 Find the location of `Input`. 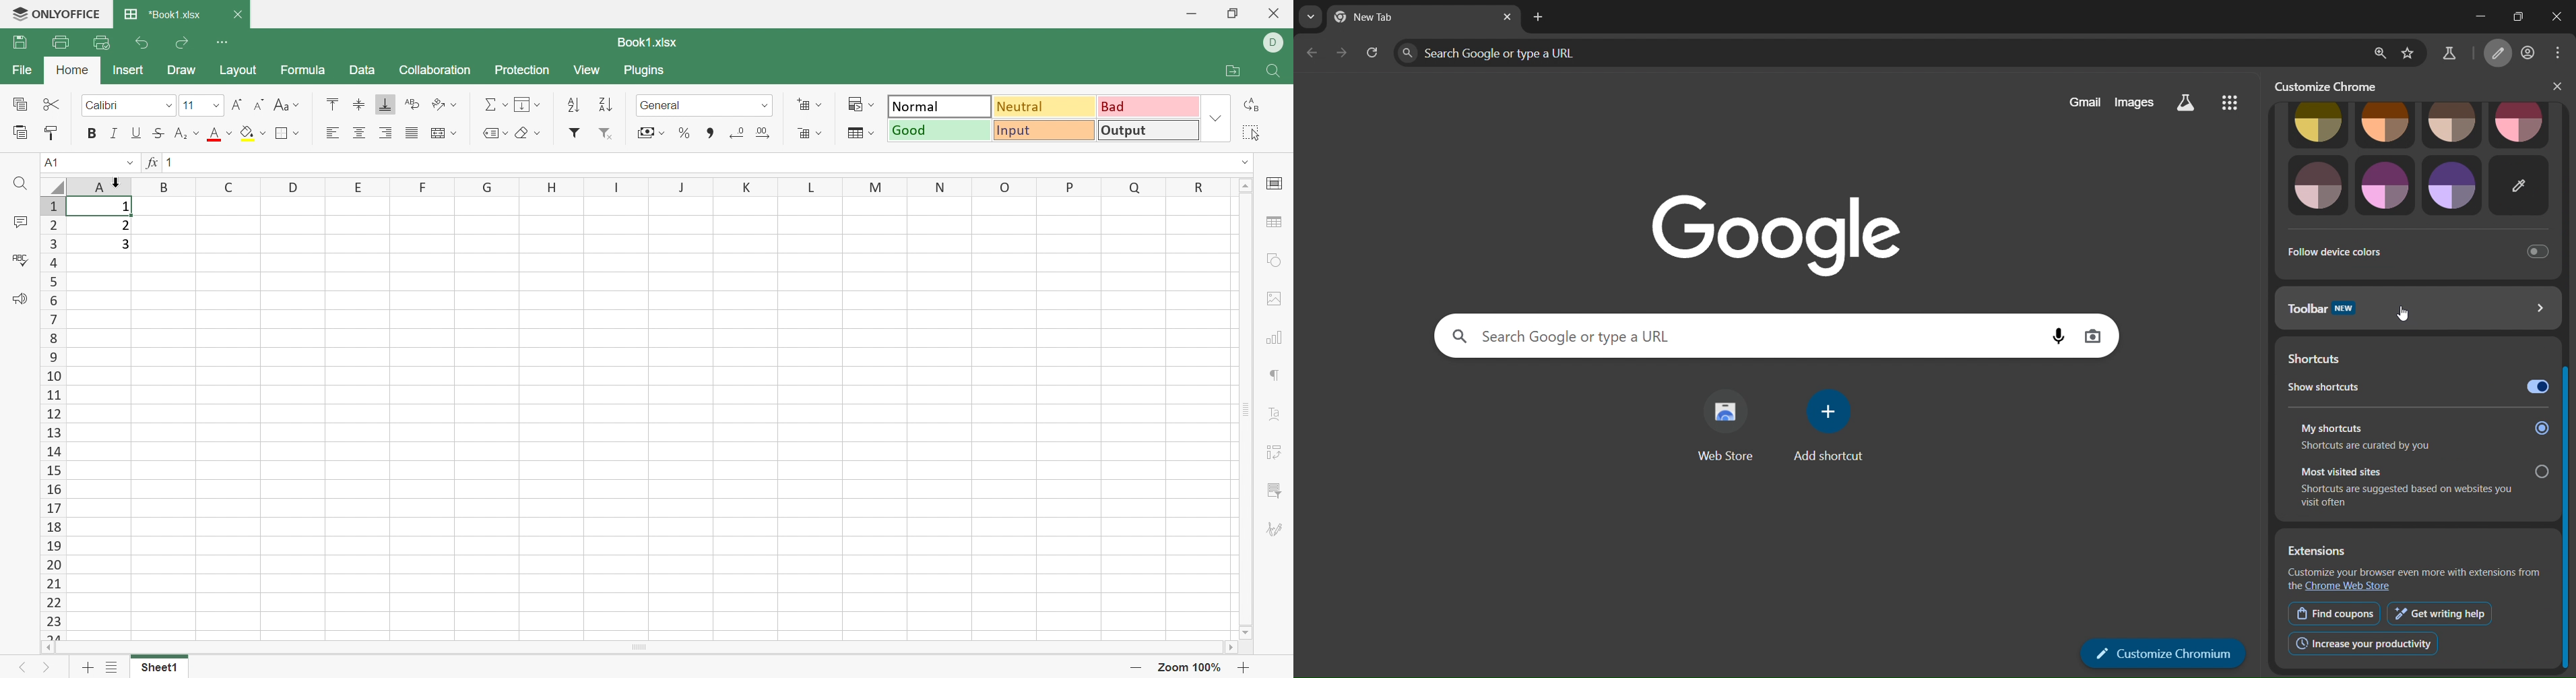

Input is located at coordinates (1045, 131).